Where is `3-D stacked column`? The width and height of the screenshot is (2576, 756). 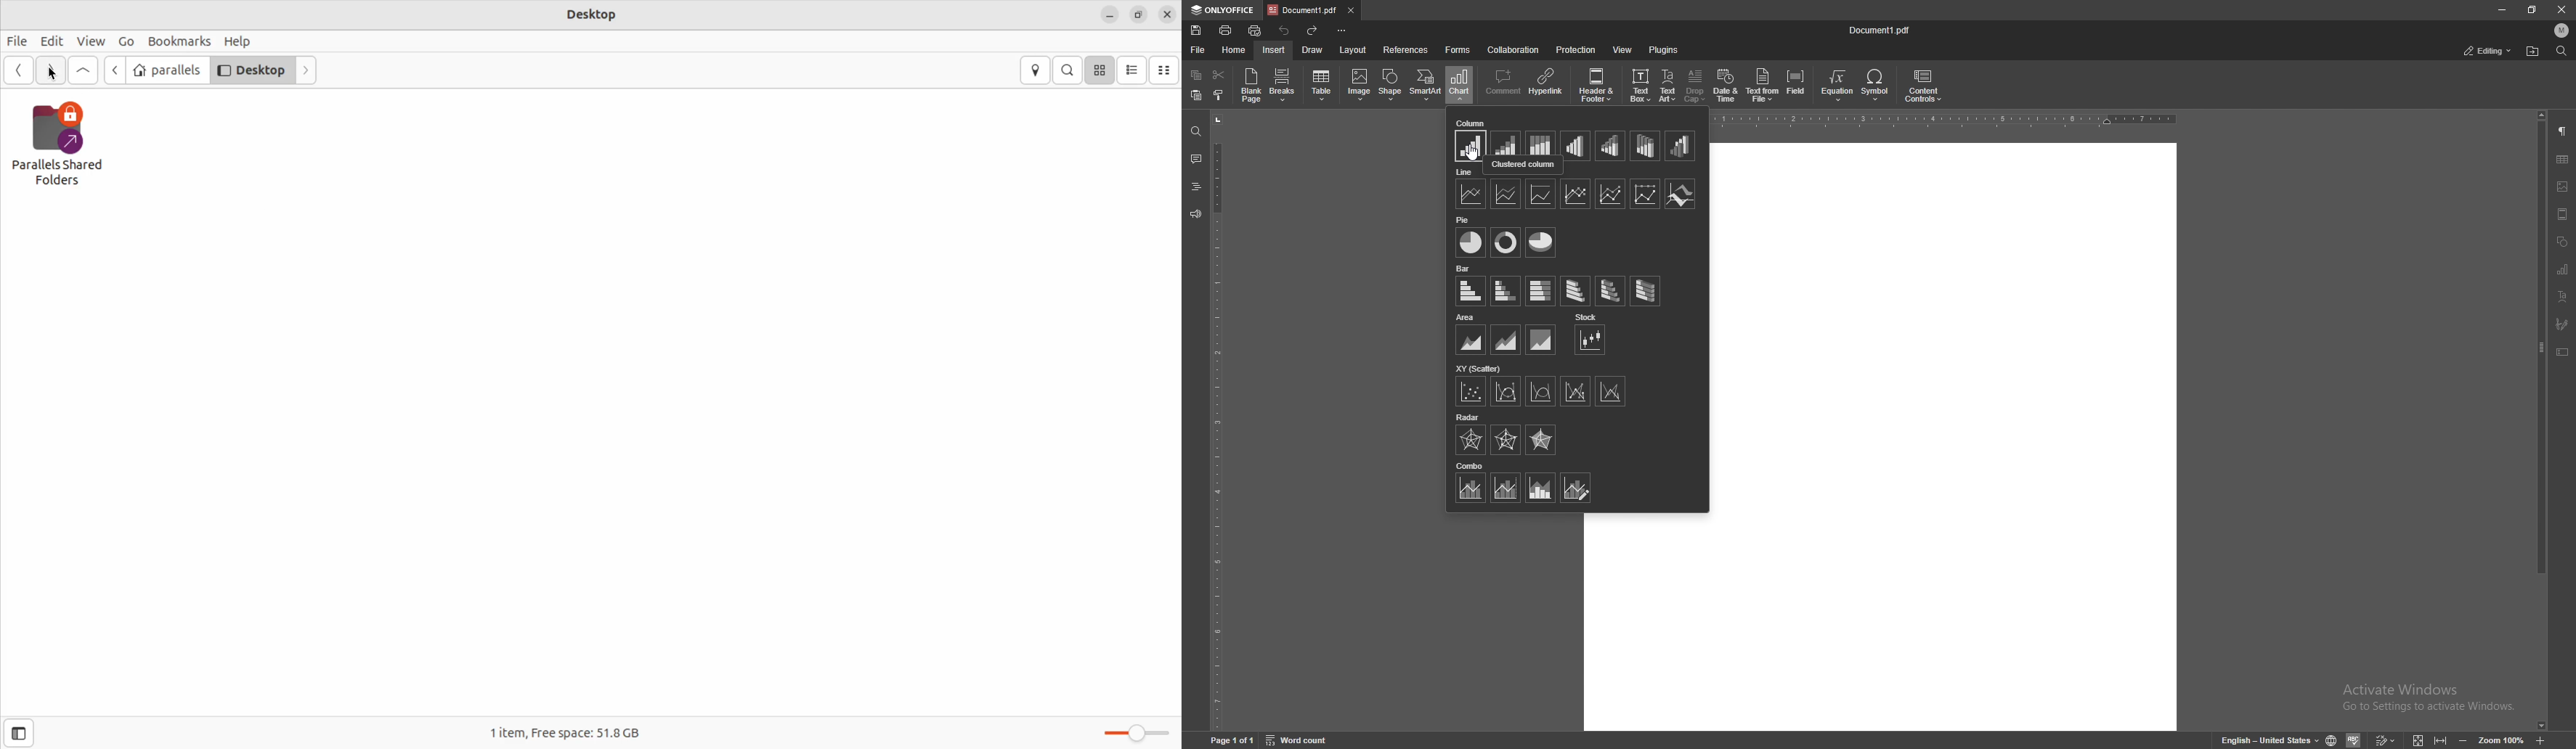 3-D stacked column is located at coordinates (1611, 146).